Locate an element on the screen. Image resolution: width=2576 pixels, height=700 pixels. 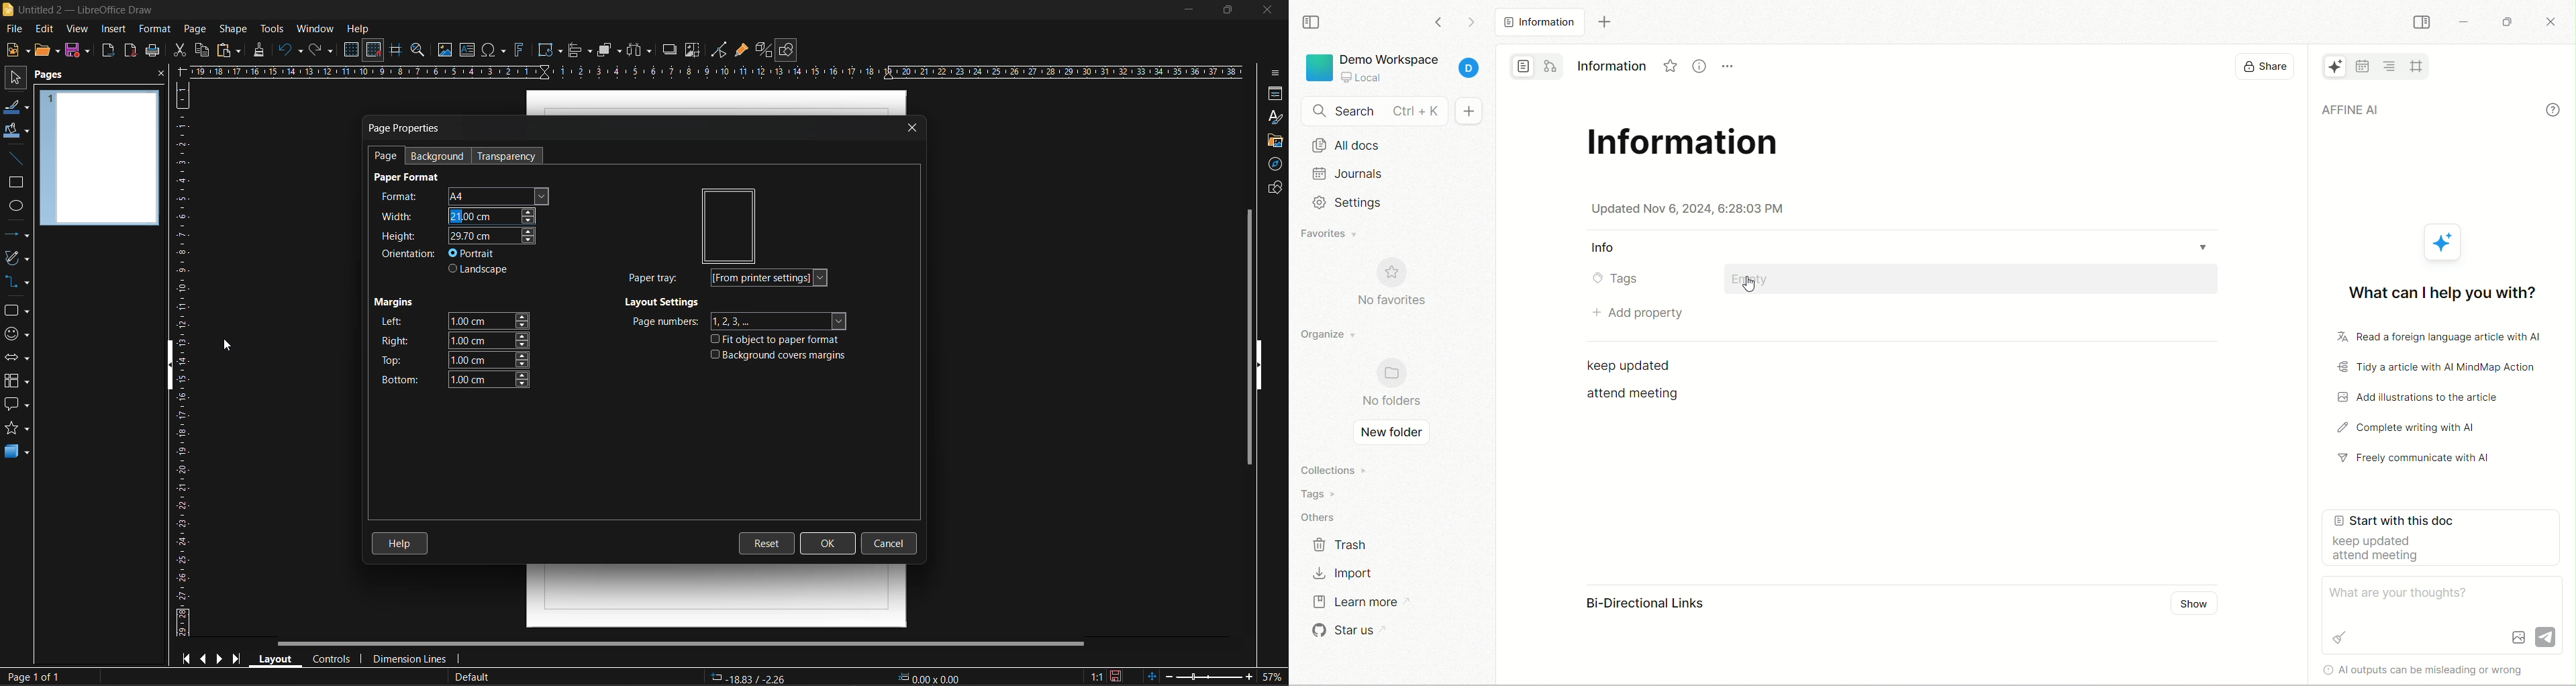
hide is located at coordinates (164, 366).